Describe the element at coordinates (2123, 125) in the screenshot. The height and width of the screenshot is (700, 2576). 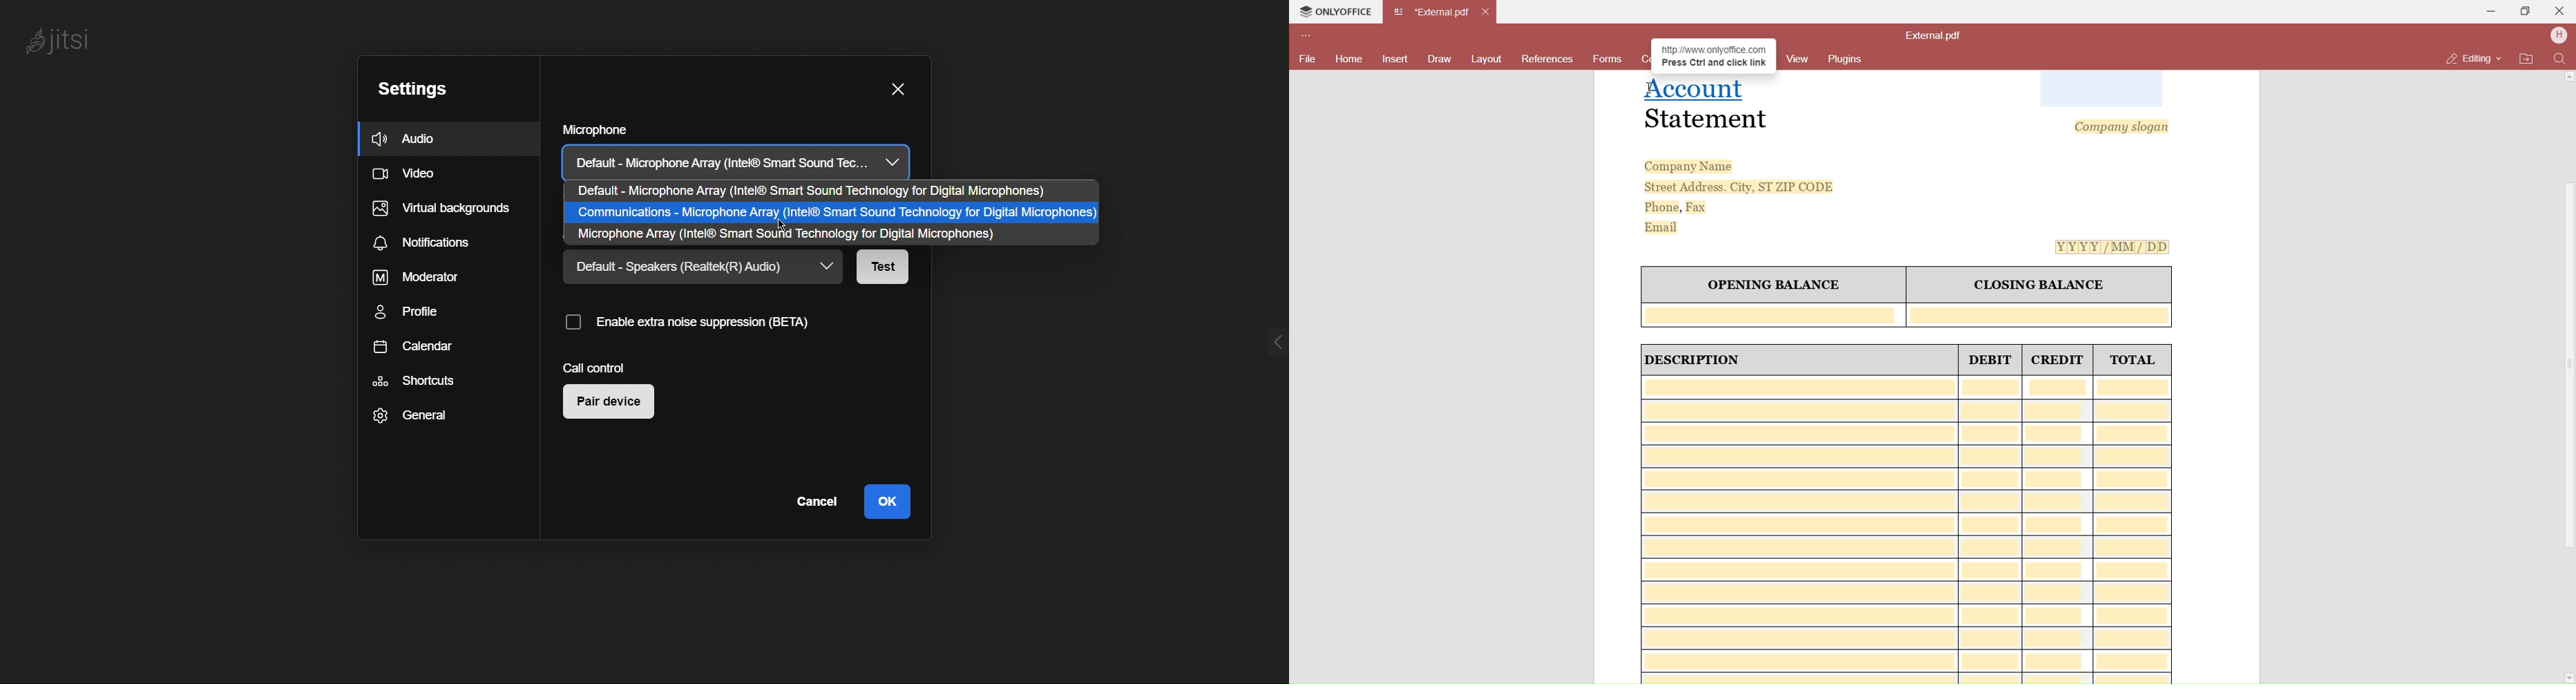
I see `Company slogan` at that location.